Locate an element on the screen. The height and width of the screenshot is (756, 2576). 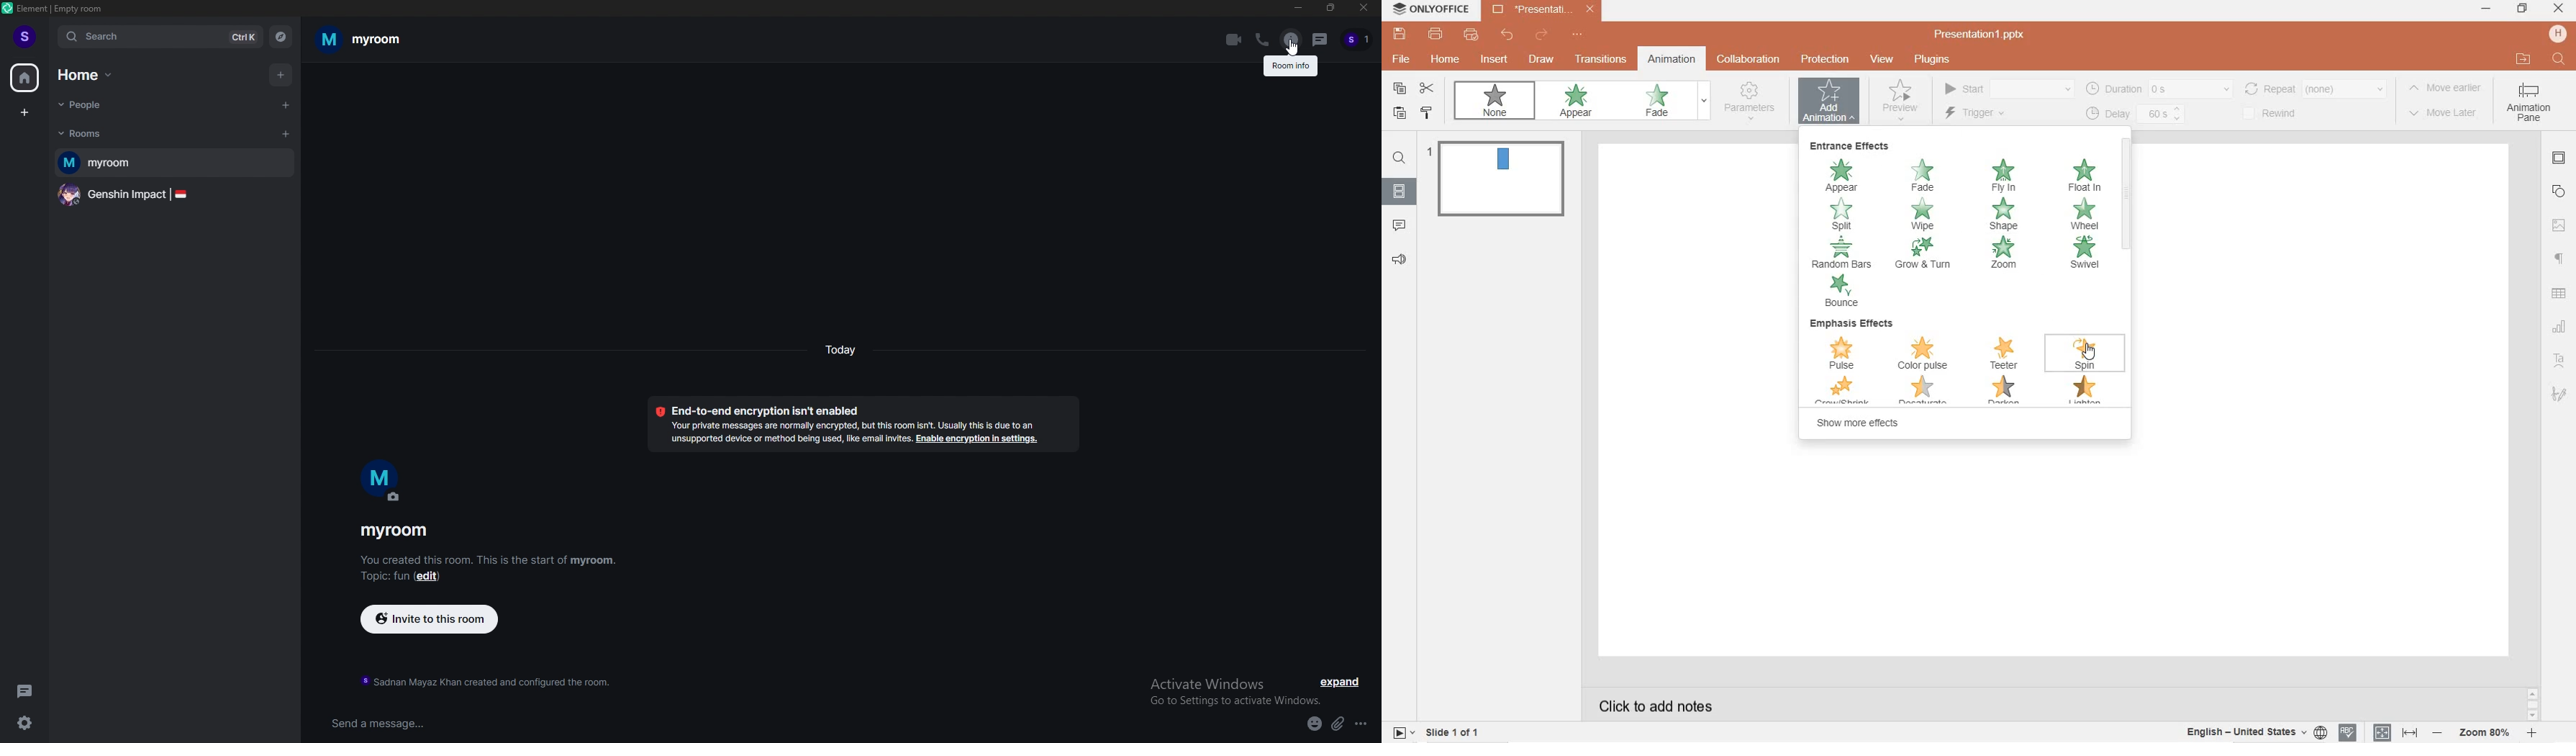
Encryption enabled Messages in this room are end-to-end encrypted. When people join, you can verify them in their profile, just tap on their profile picture. is located at coordinates (863, 425).